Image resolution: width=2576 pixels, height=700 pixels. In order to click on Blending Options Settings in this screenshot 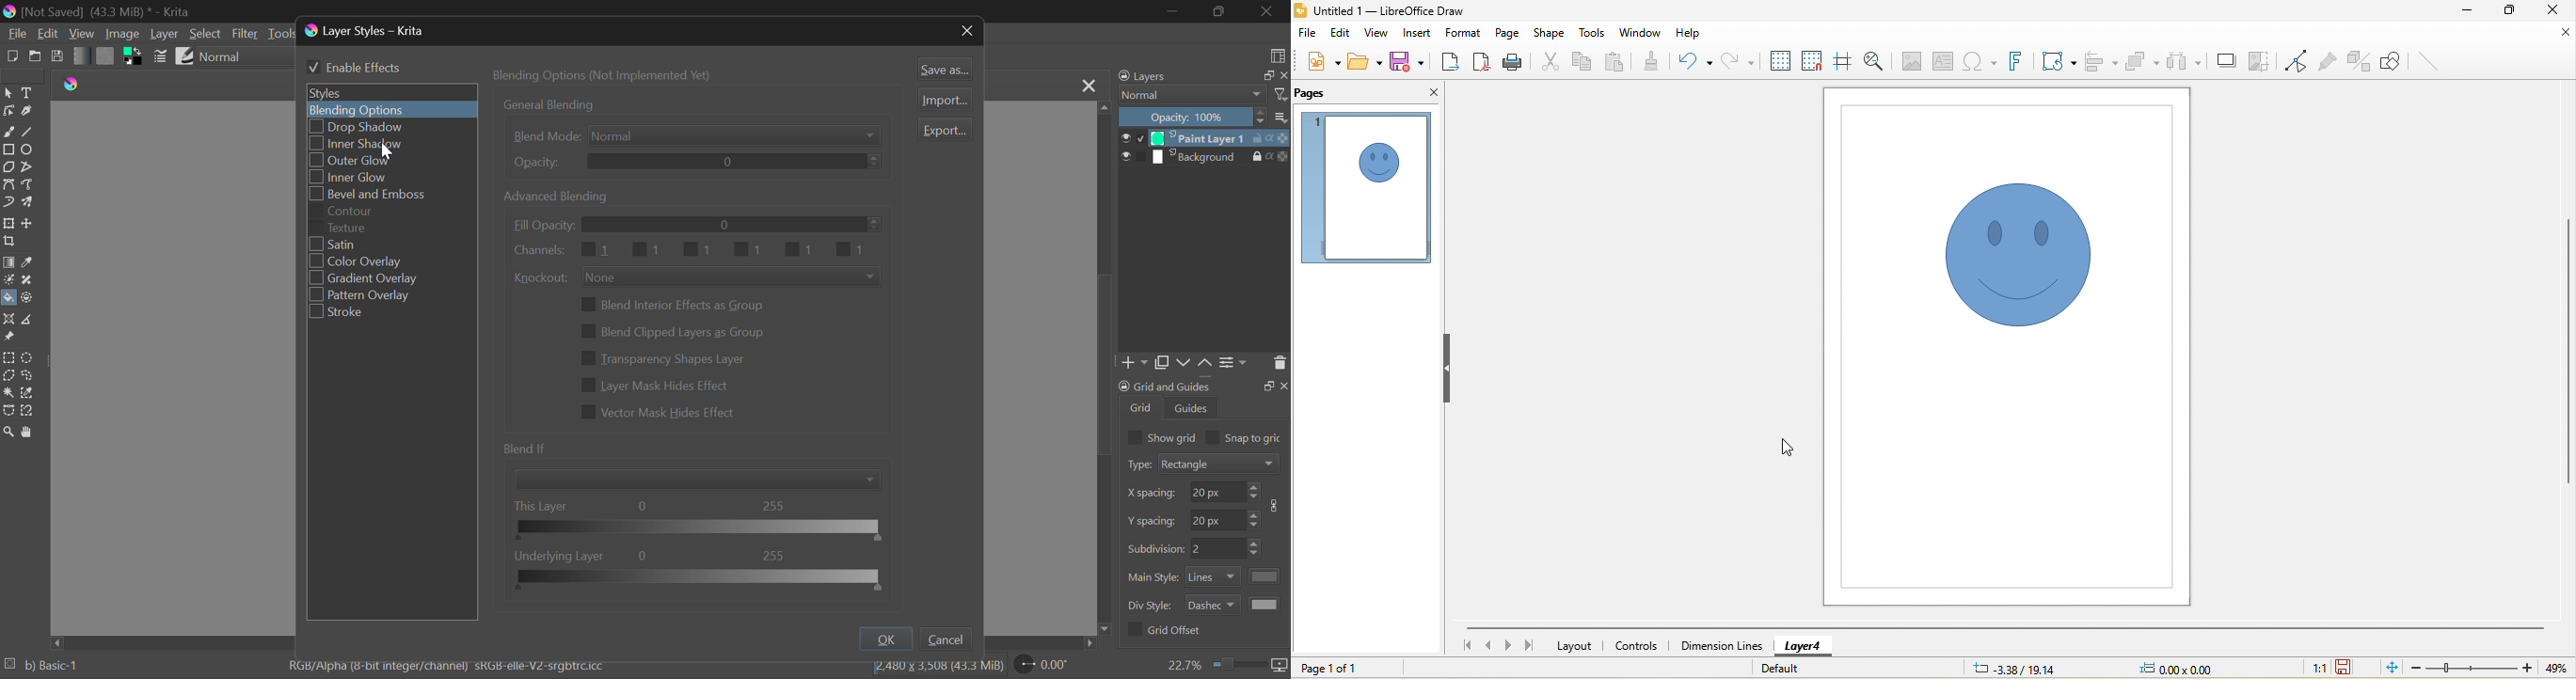, I will do `click(695, 331)`.